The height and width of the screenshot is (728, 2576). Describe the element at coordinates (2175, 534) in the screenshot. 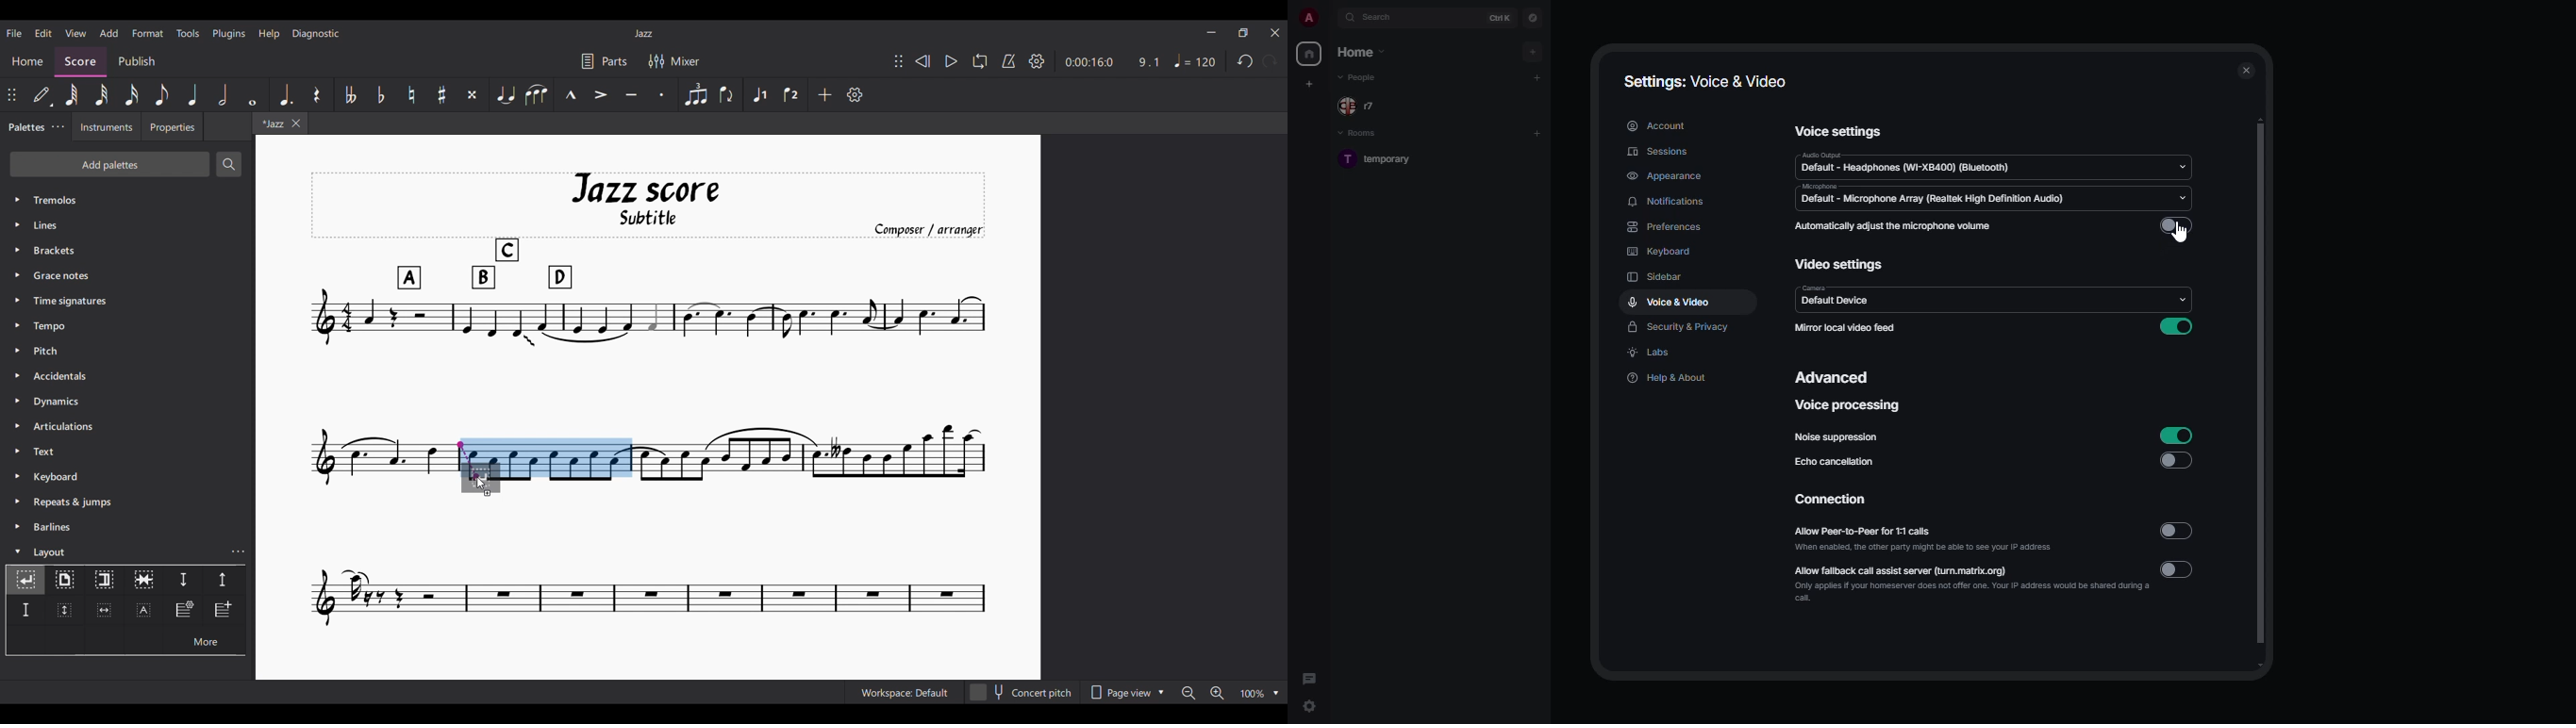

I see `disabled` at that location.